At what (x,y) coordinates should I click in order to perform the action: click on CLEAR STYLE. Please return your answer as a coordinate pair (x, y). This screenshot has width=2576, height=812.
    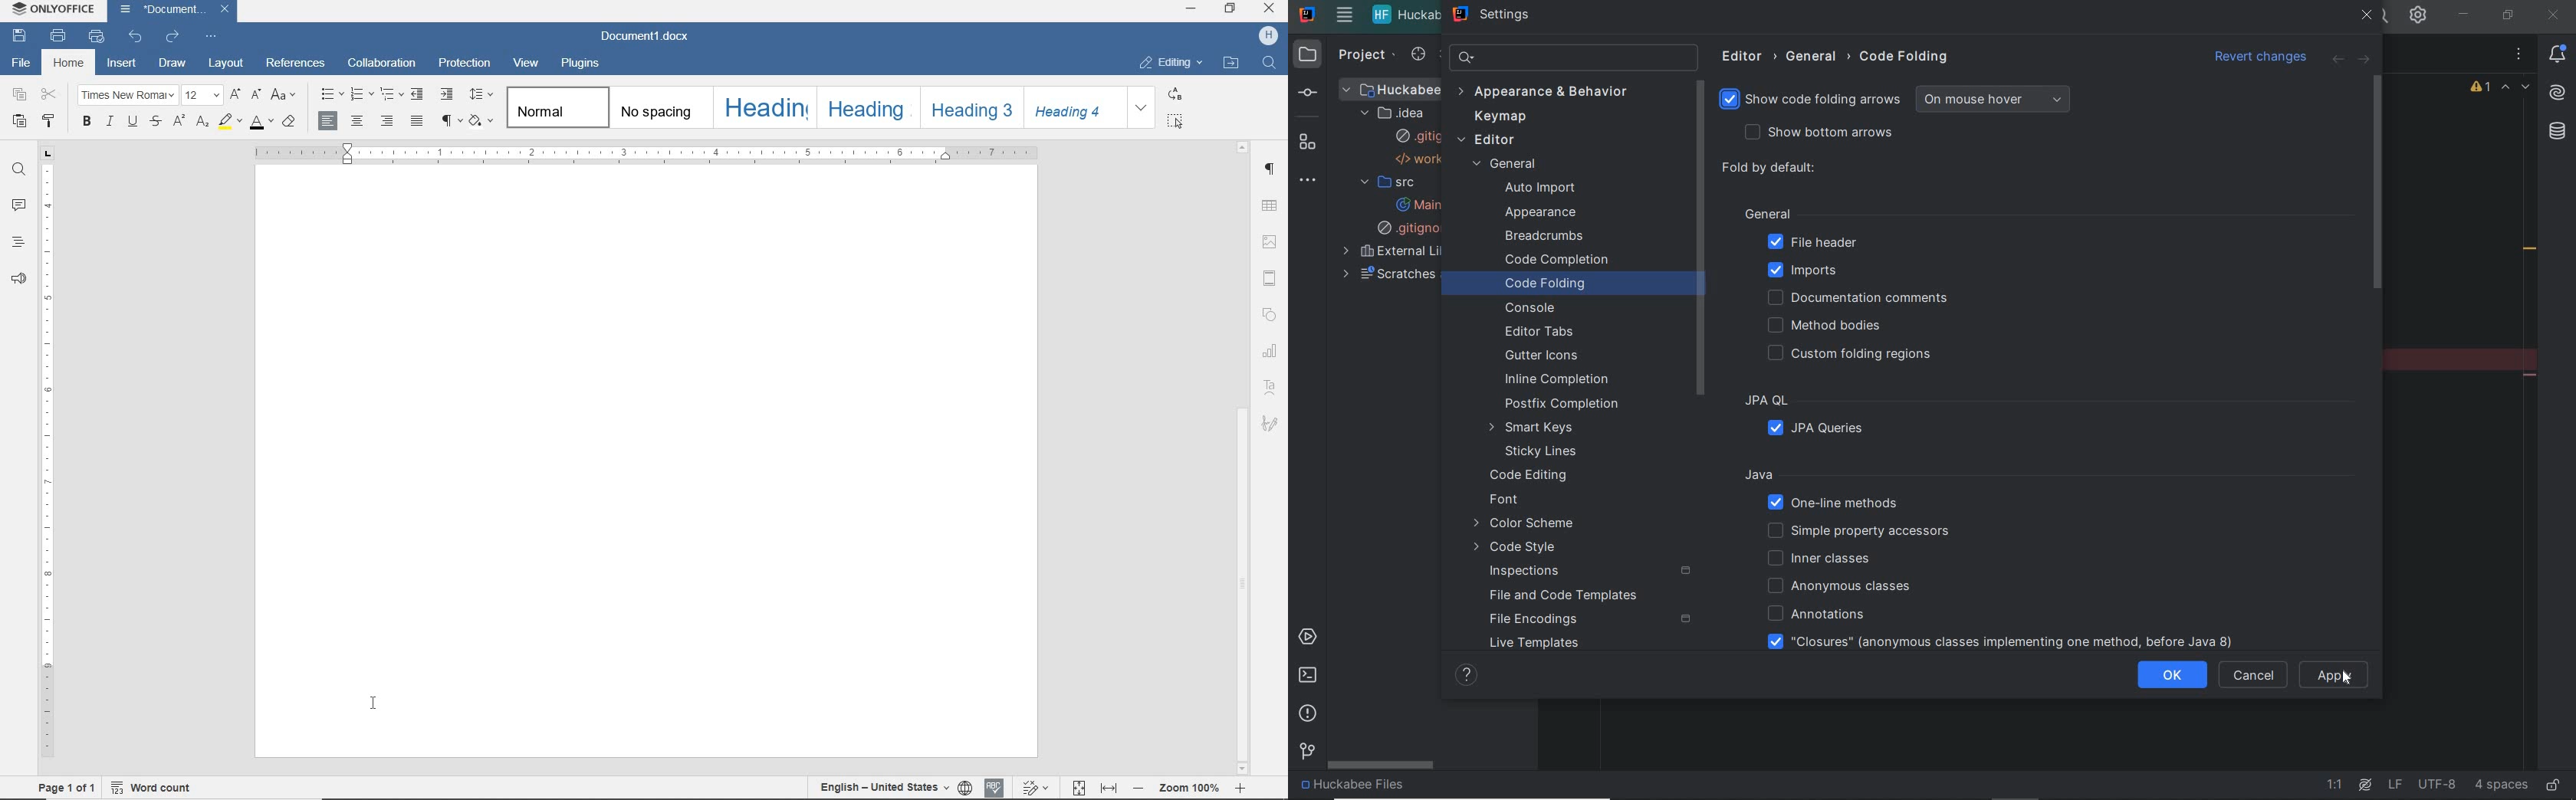
    Looking at the image, I should click on (291, 123).